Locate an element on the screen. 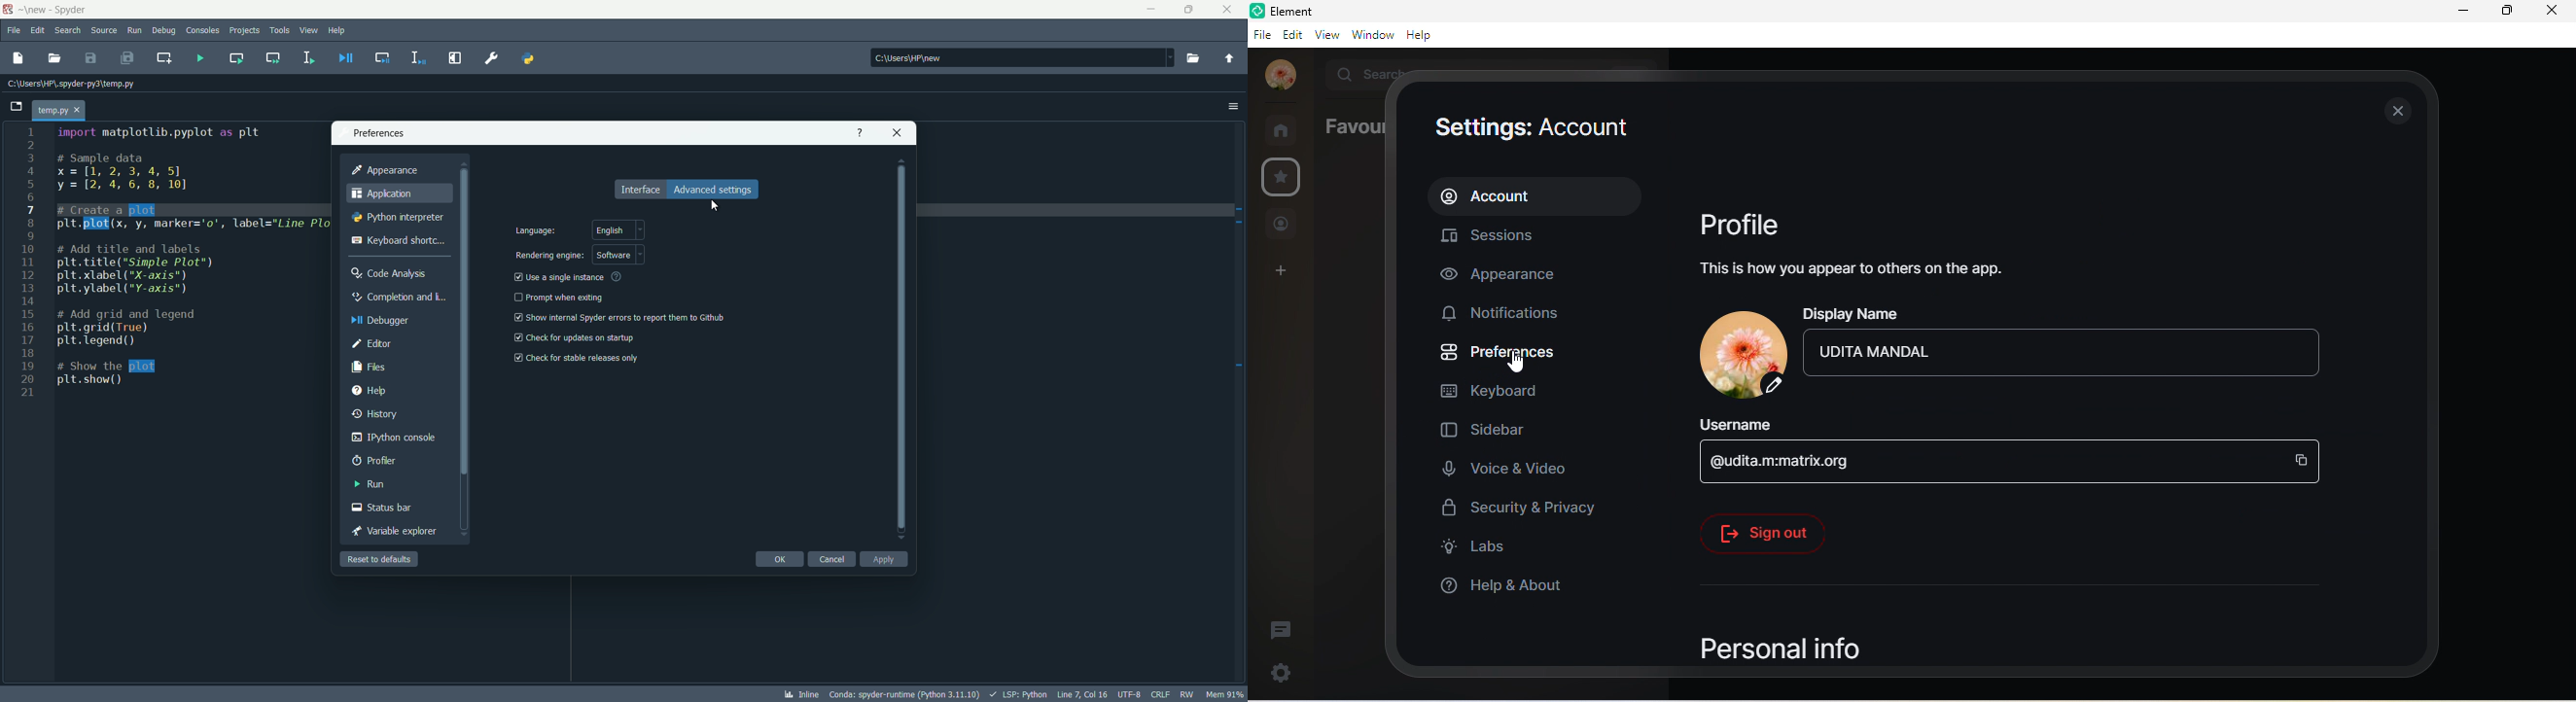 The width and height of the screenshot is (2576, 728). close is located at coordinates (896, 133).